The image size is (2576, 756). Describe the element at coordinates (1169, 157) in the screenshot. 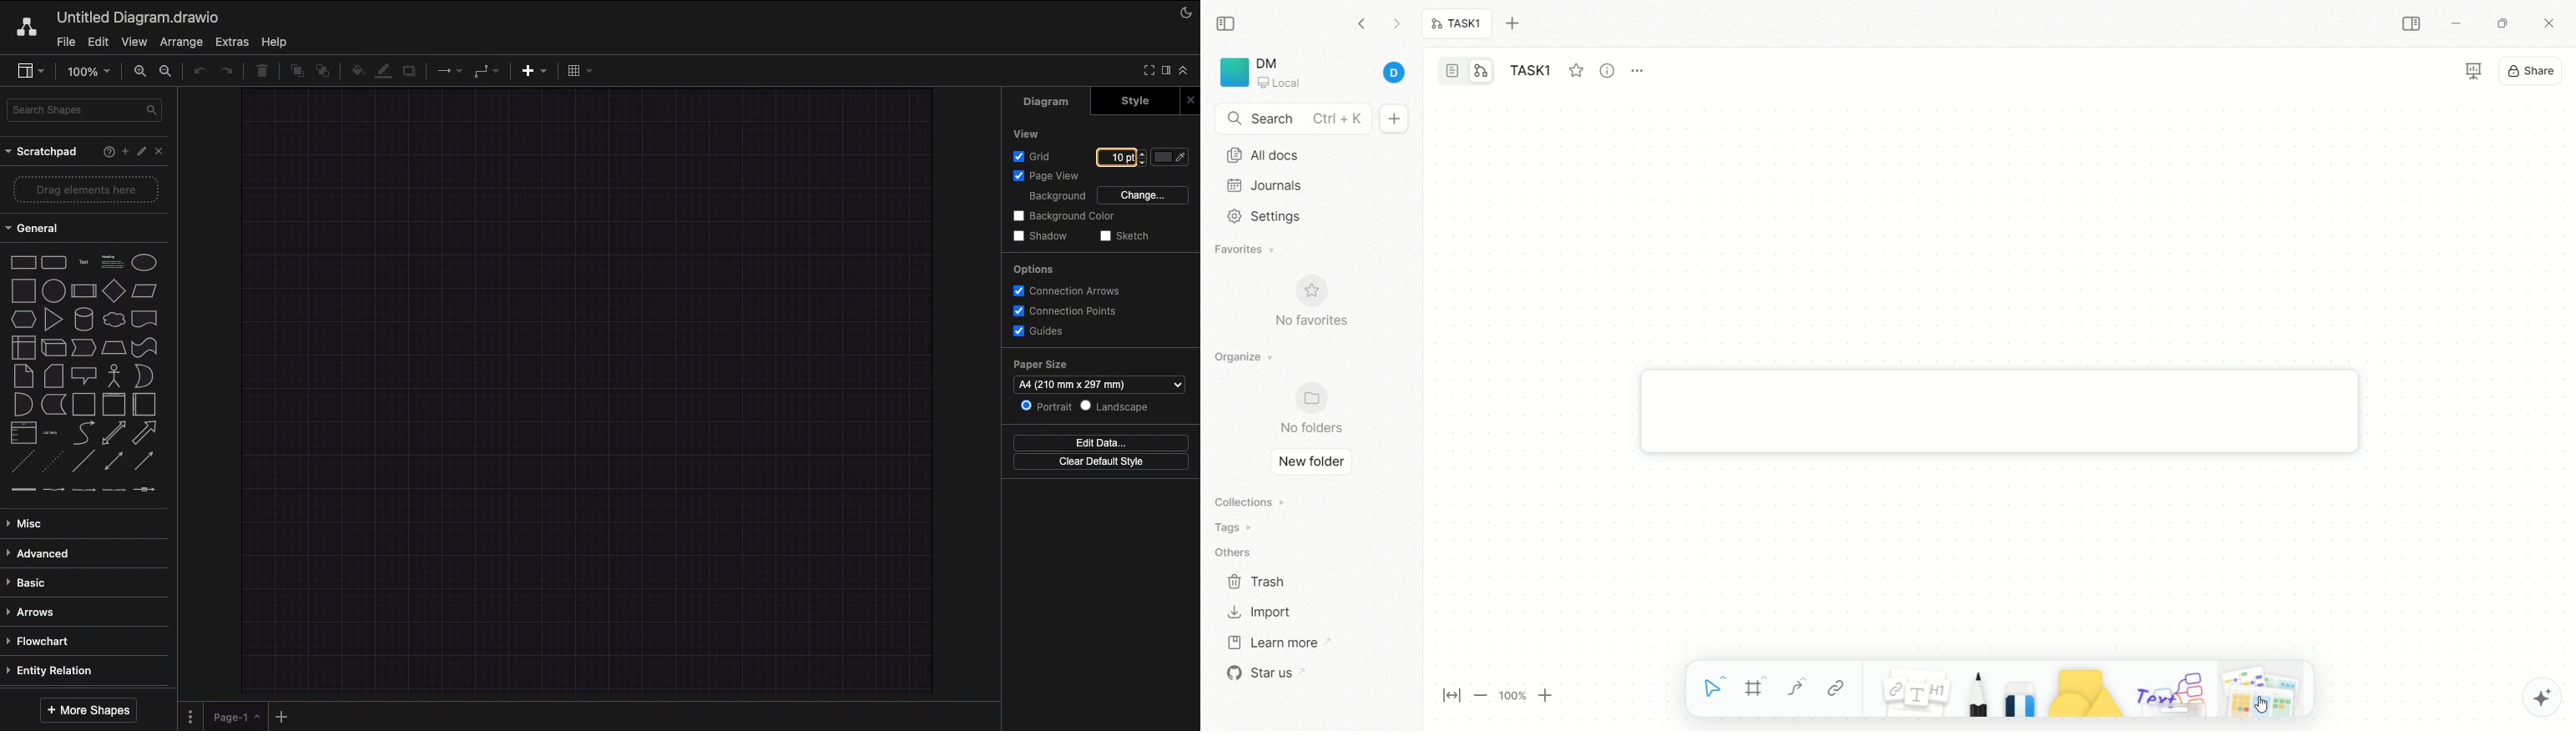

I see `Color picked` at that location.